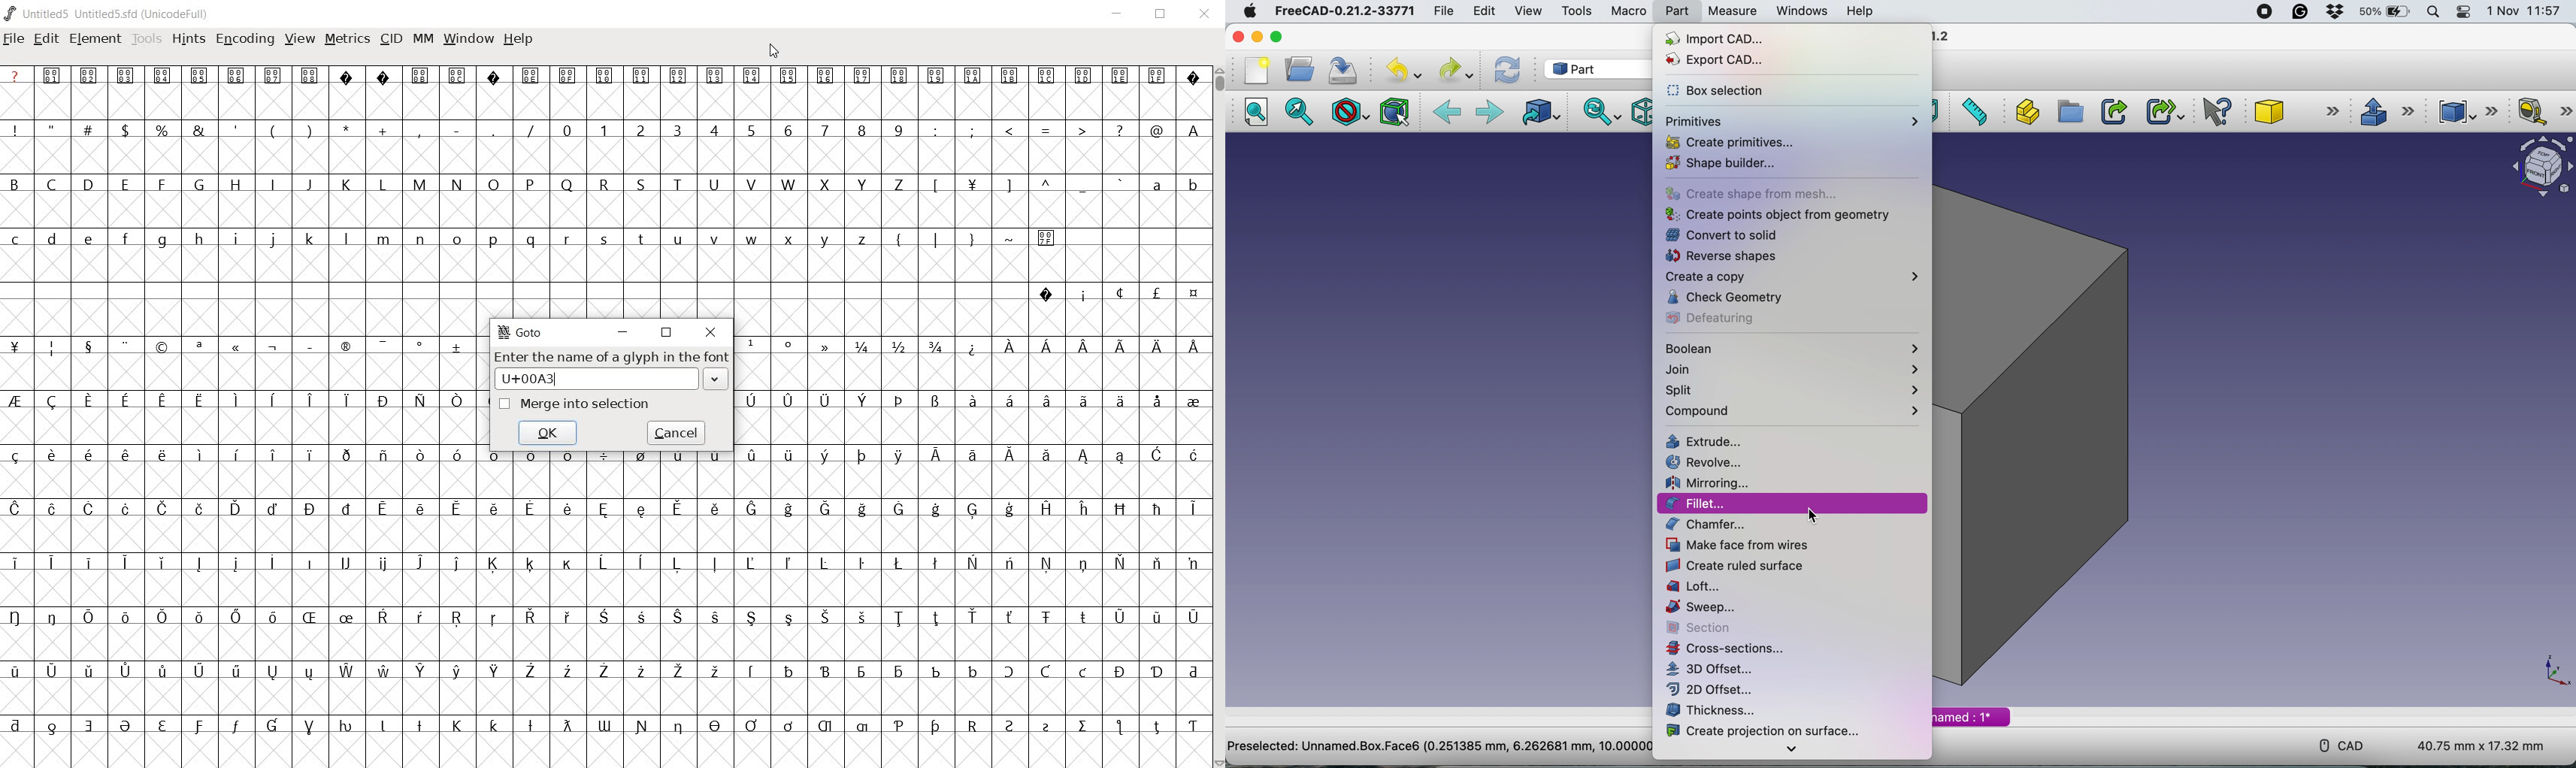 The image size is (2576, 784). What do you see at coordinates (1792, 503) in the screenshot?
I see `fillet` at bounding box center [1792, 503].